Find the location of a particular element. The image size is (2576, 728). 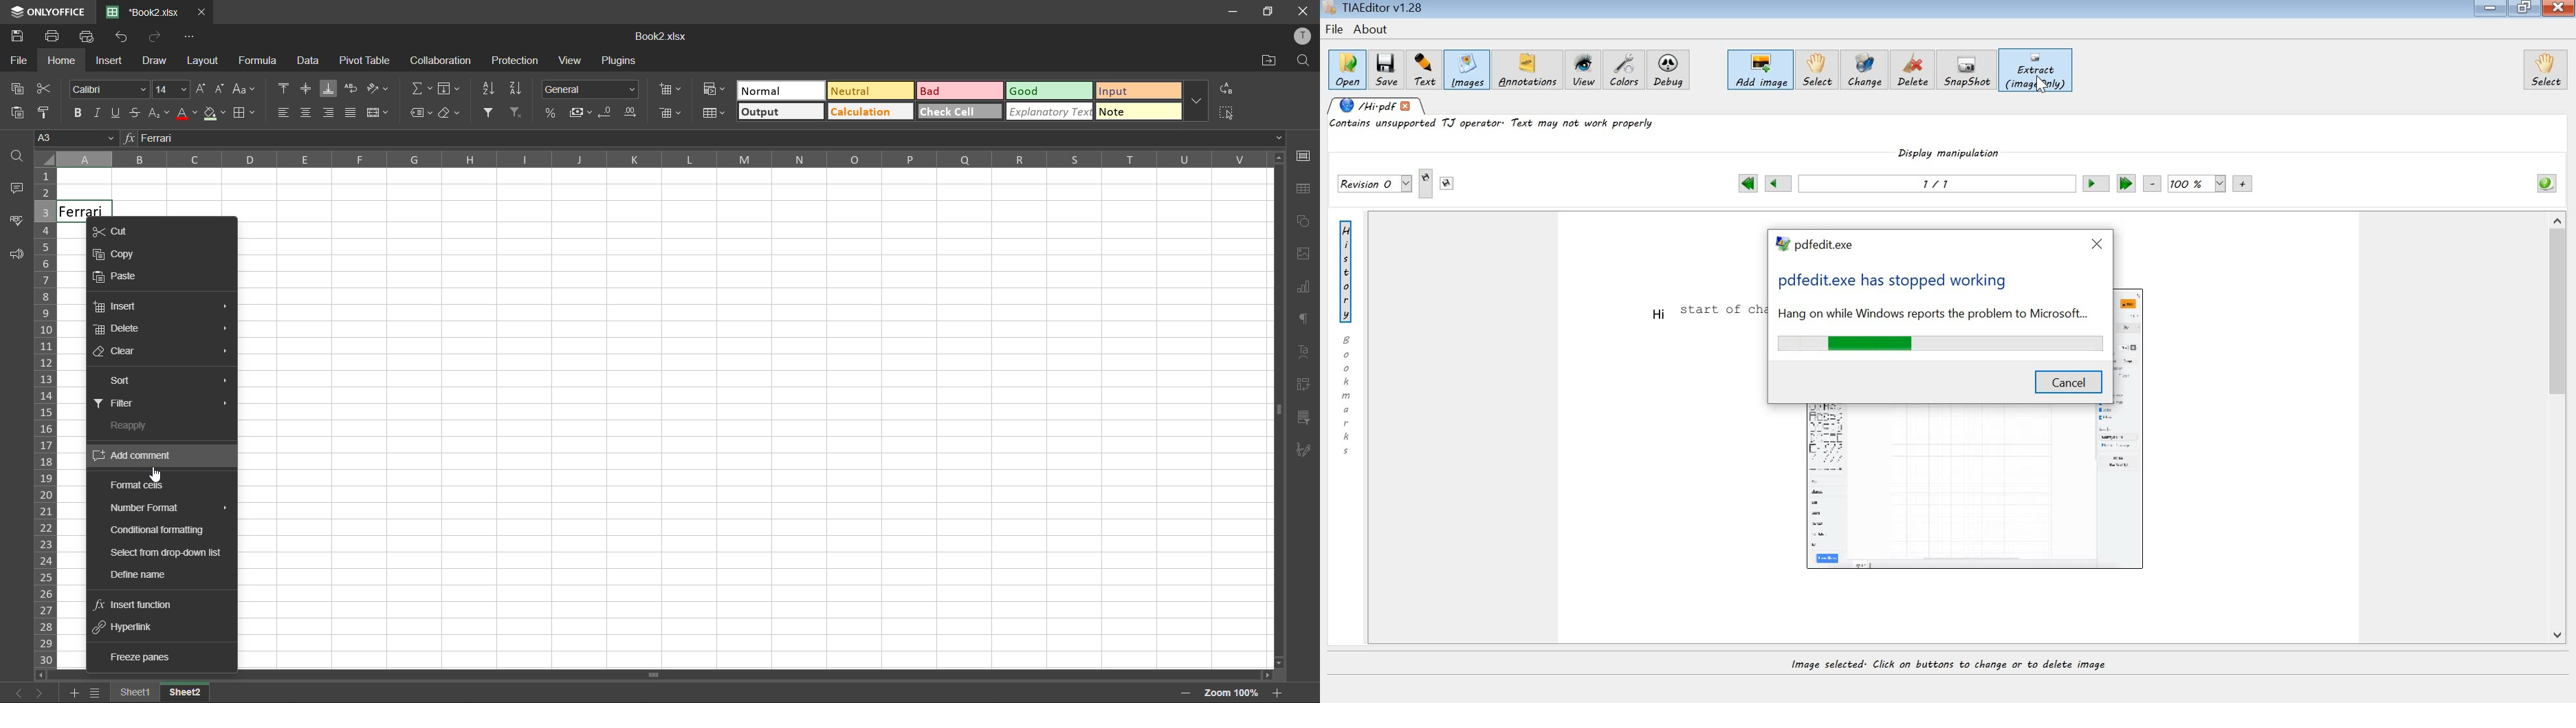

zoom factor is located at coordinates (1230, 693).